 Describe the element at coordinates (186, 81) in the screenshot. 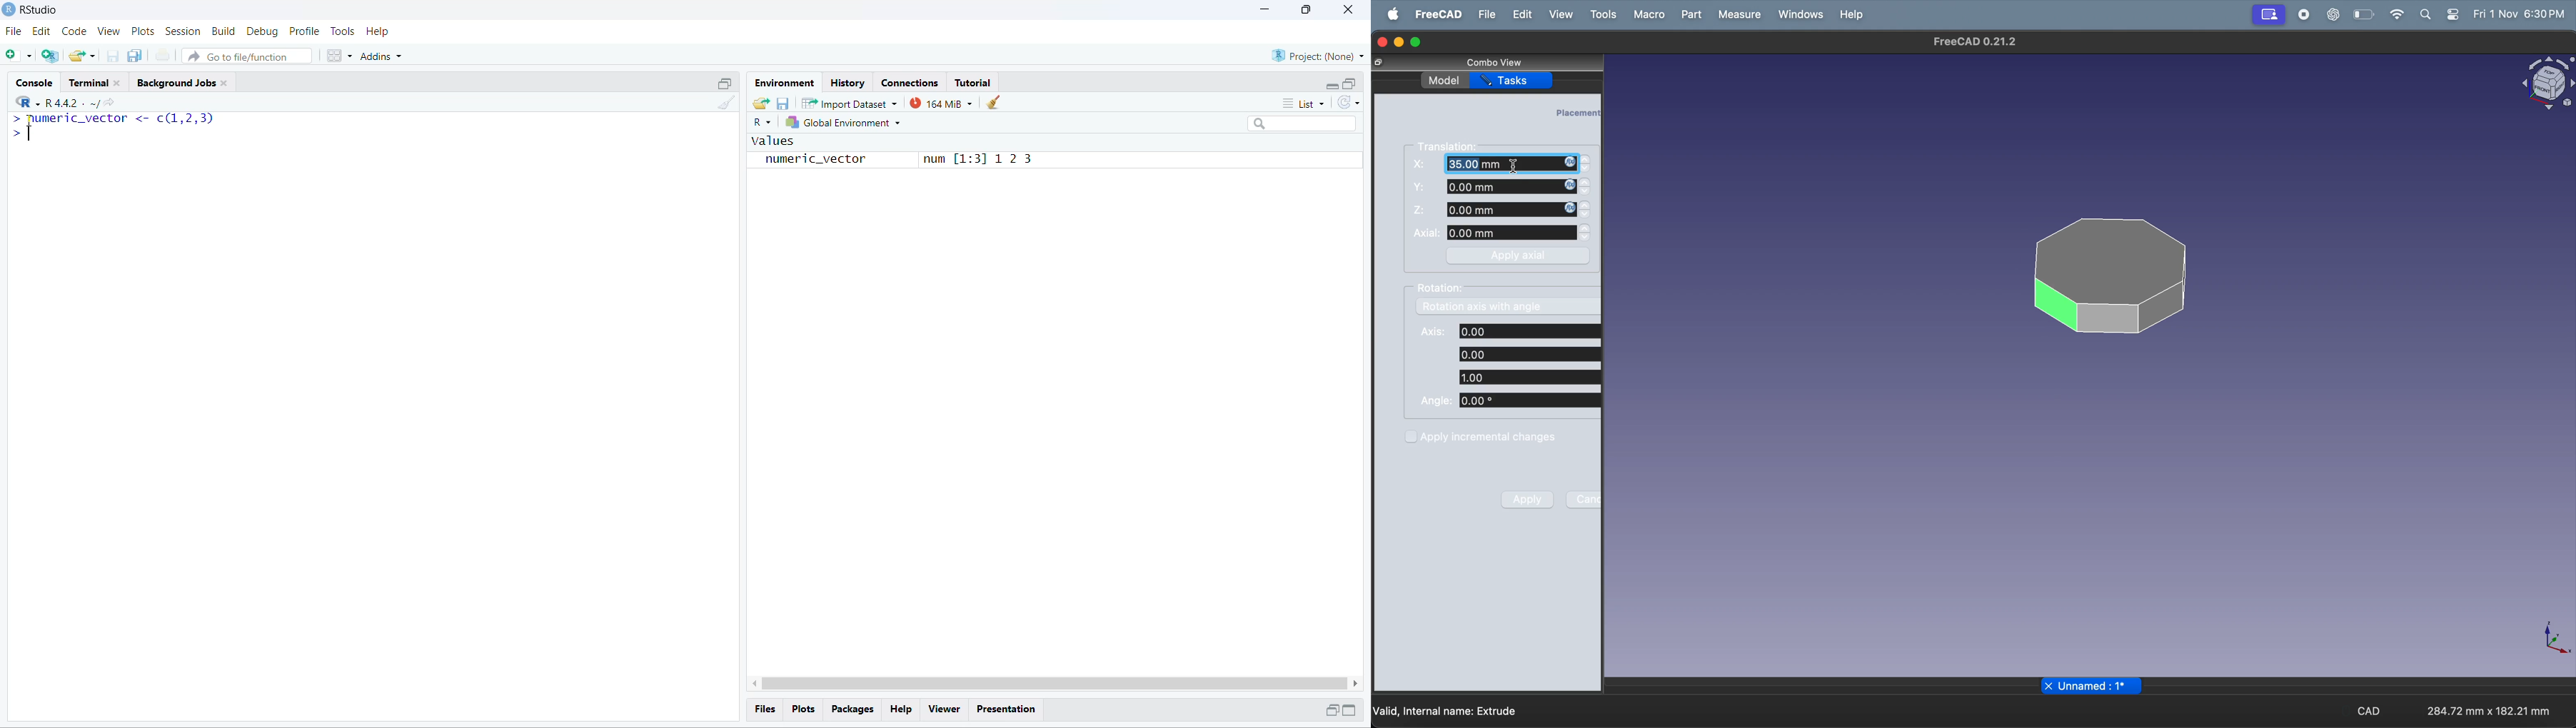

I see `Background Jobs` at that location.